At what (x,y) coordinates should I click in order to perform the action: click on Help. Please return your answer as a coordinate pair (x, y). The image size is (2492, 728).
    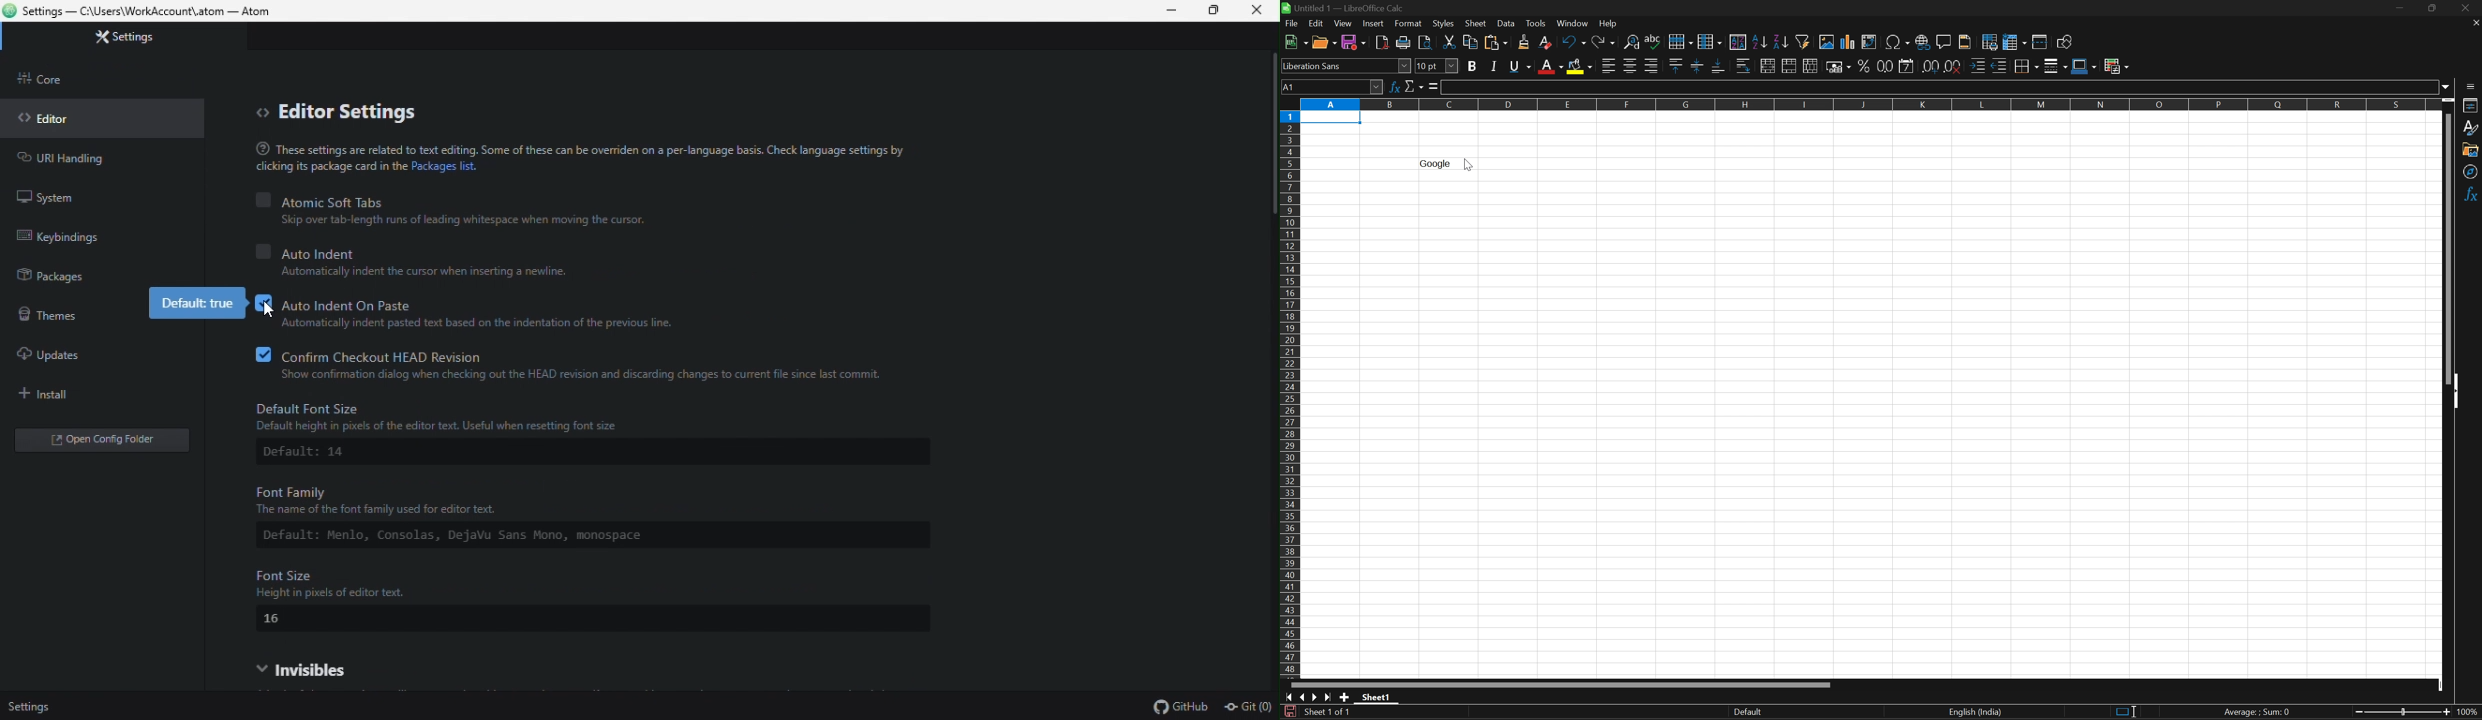
    Looking at the image, I should click on (1609, 23).